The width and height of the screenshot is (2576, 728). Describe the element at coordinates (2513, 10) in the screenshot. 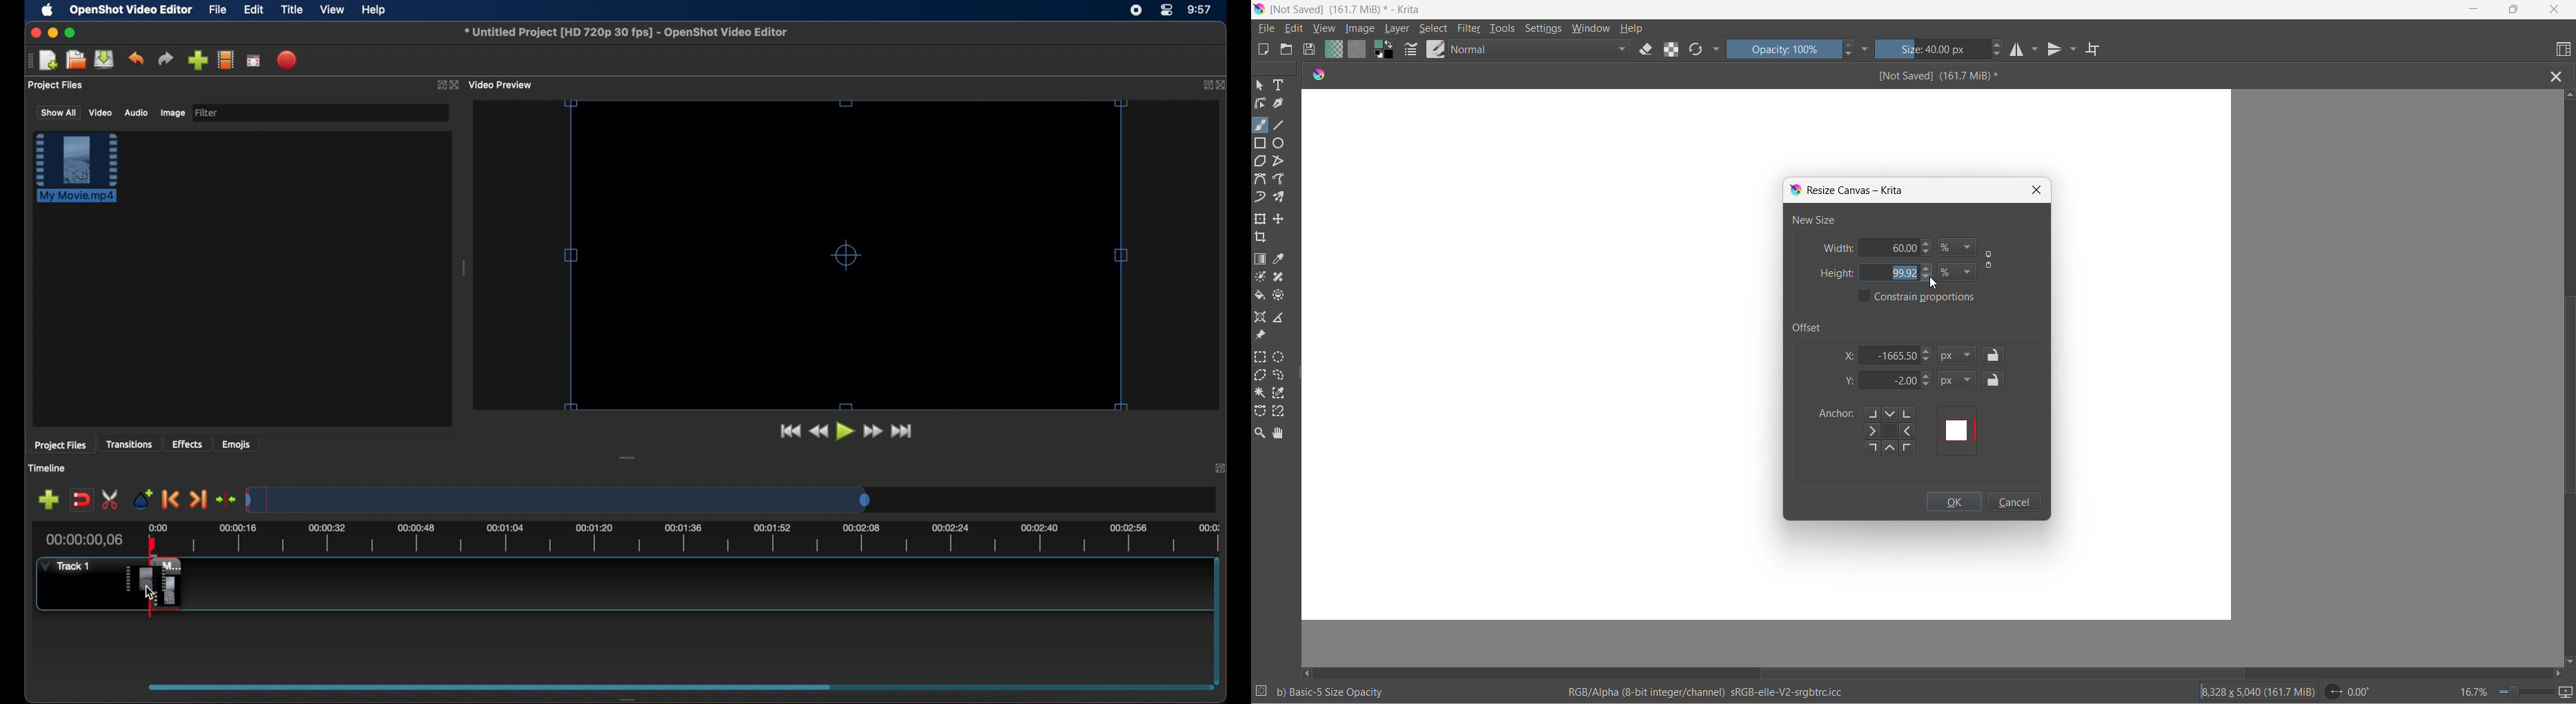

I see `maximize` at that location.